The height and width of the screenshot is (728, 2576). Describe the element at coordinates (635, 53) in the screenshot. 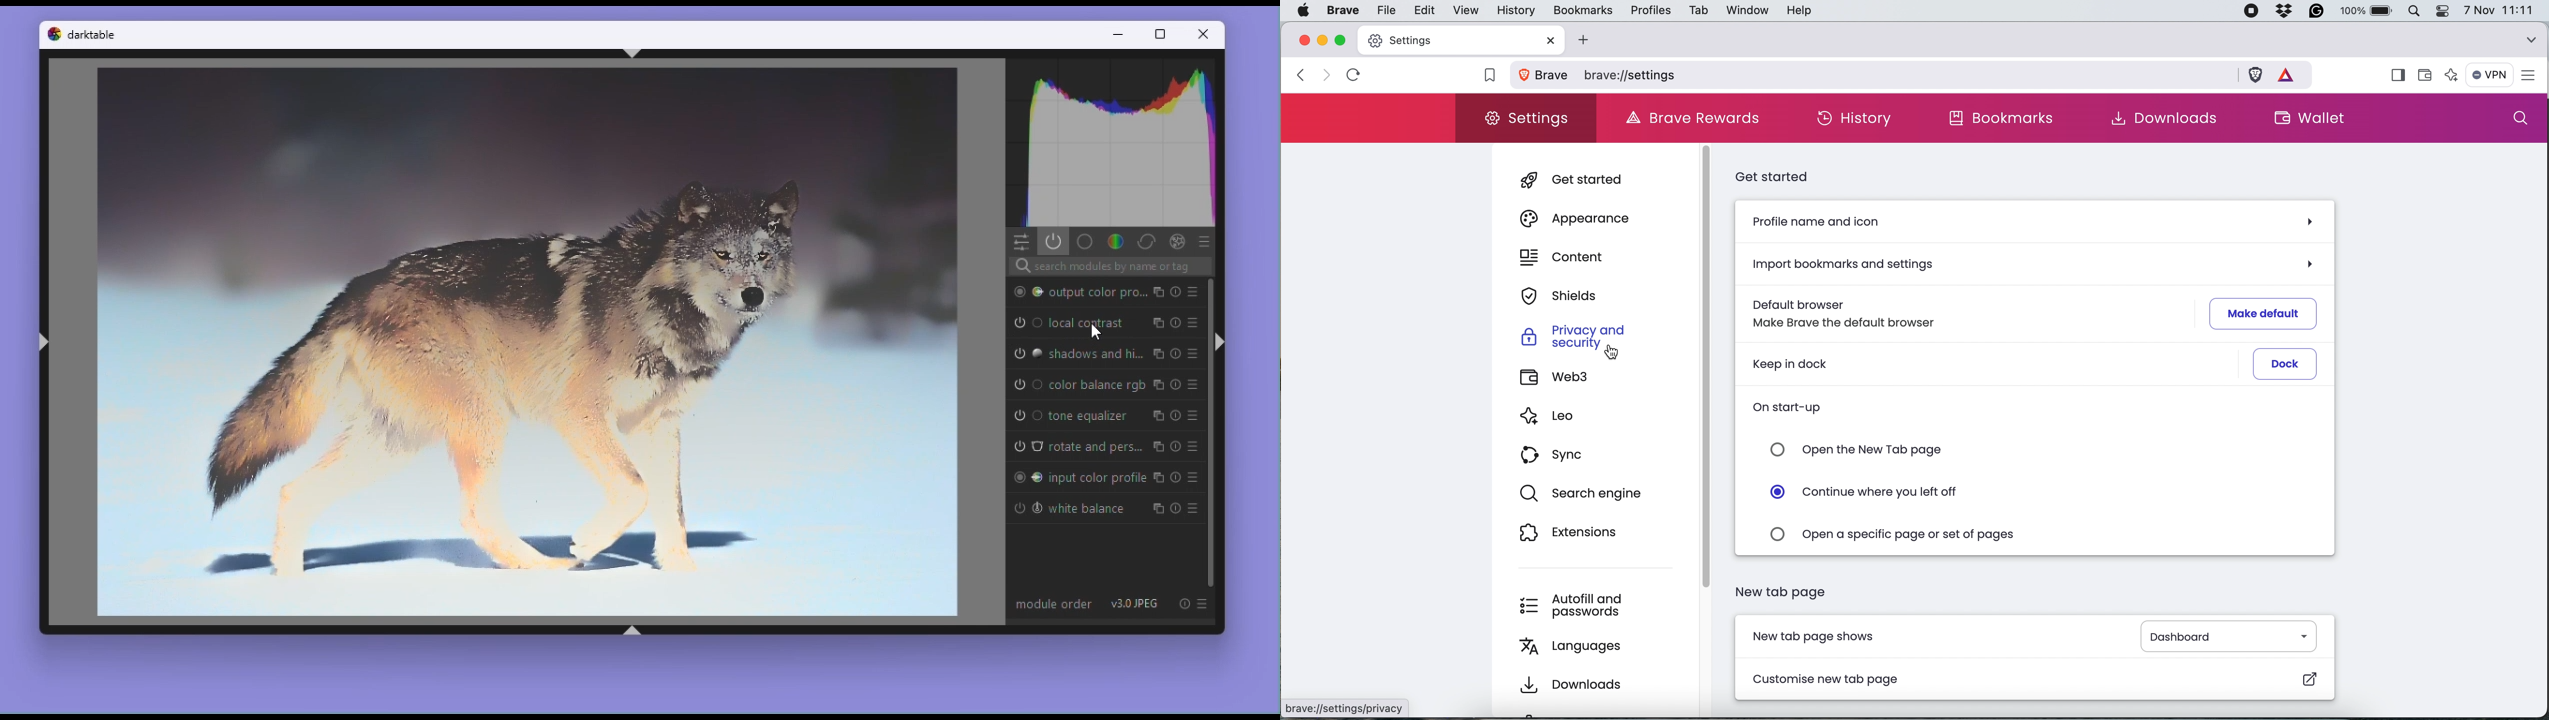

I see `shift+ctrl+t` at that location.